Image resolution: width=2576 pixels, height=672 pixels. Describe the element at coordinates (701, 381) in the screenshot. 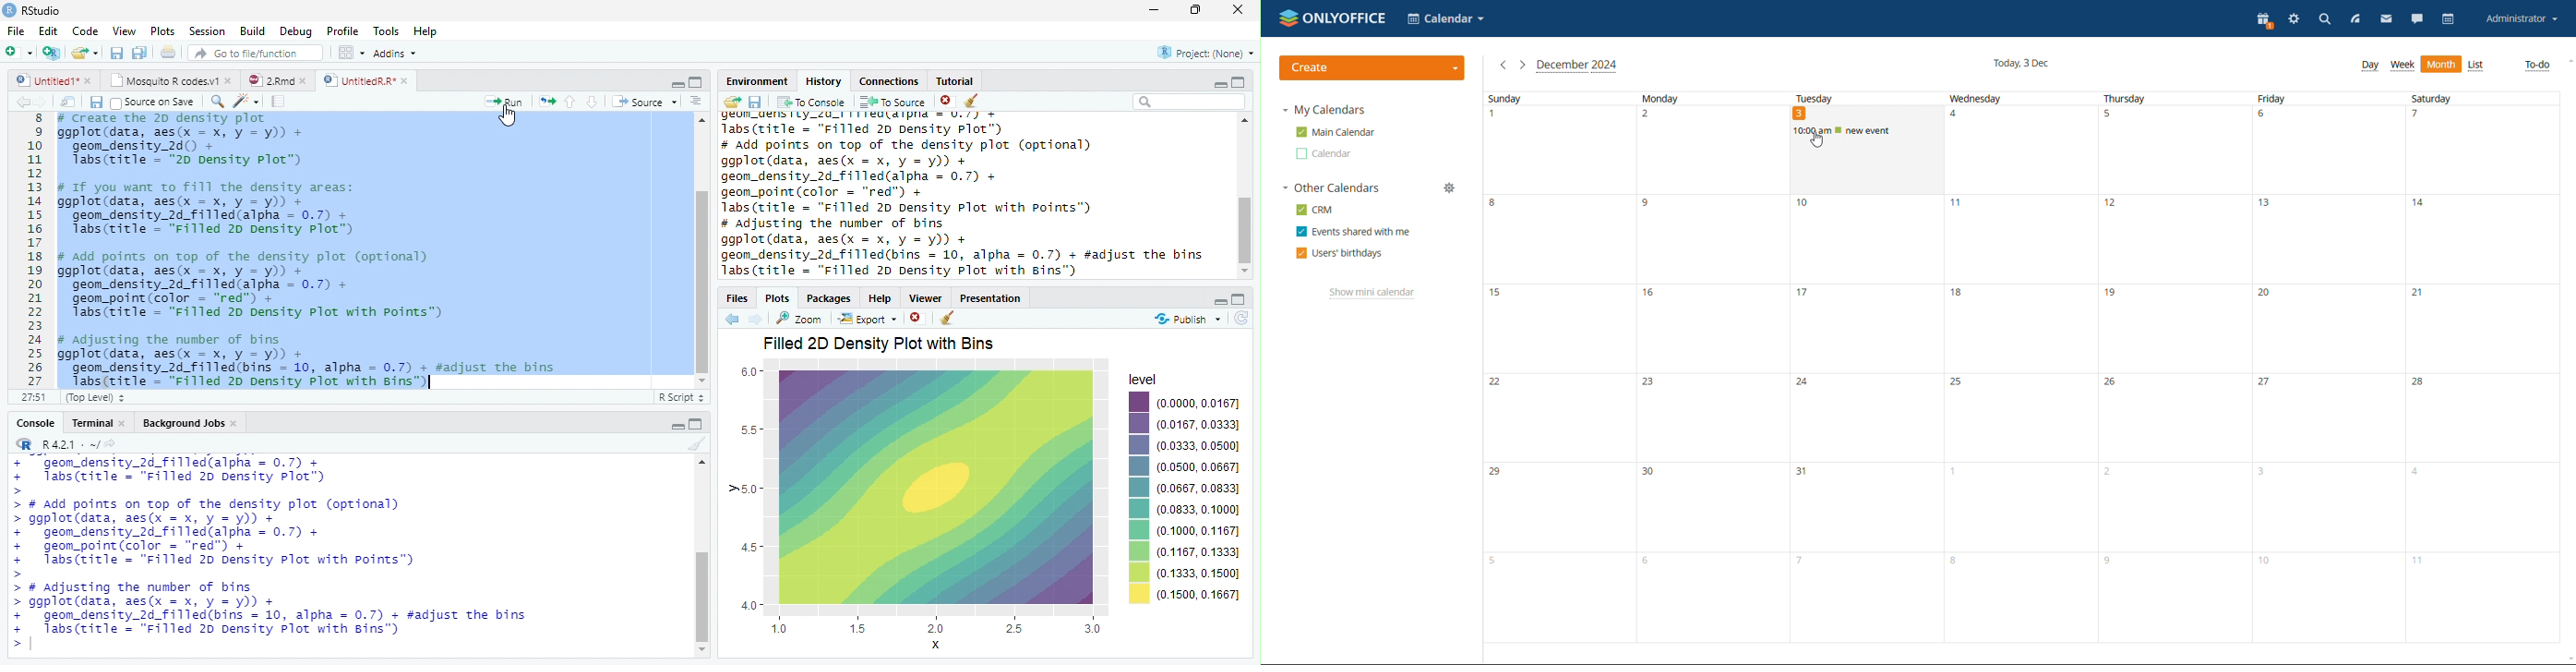

I see `Scrollbar down` at that location.